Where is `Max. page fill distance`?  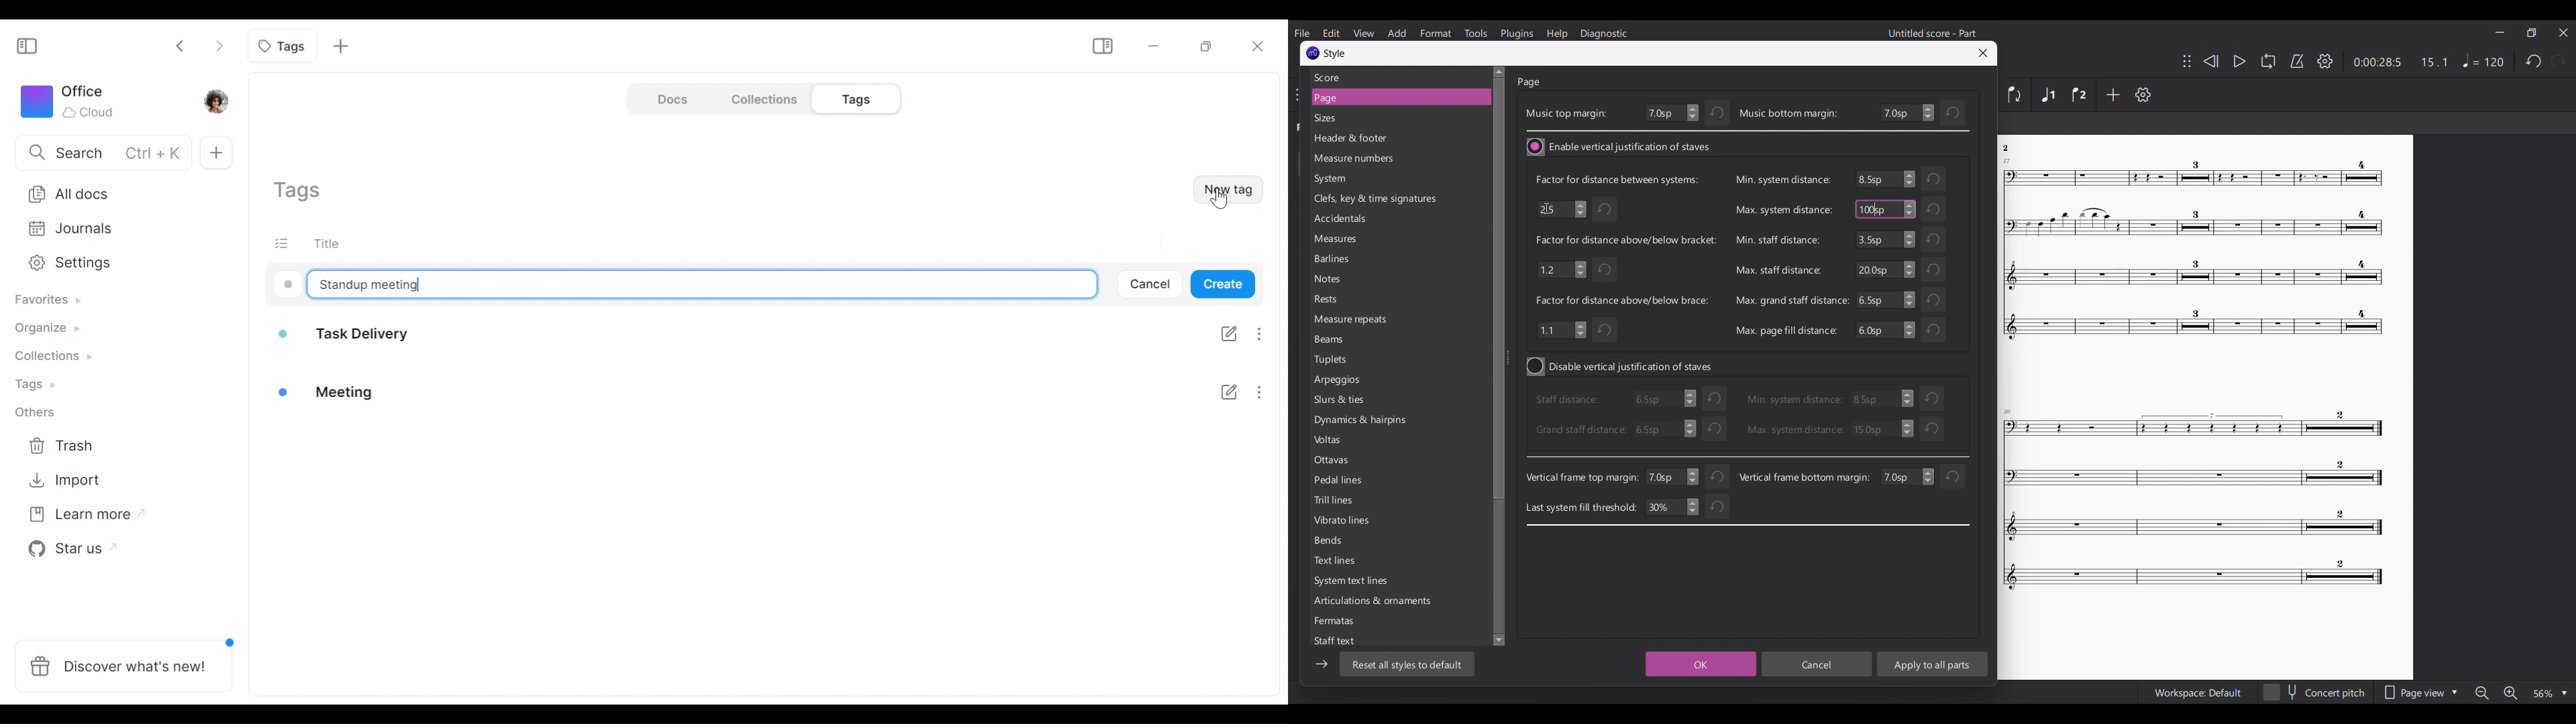 Max. page fill distance is located at coordinates (1786, 330).